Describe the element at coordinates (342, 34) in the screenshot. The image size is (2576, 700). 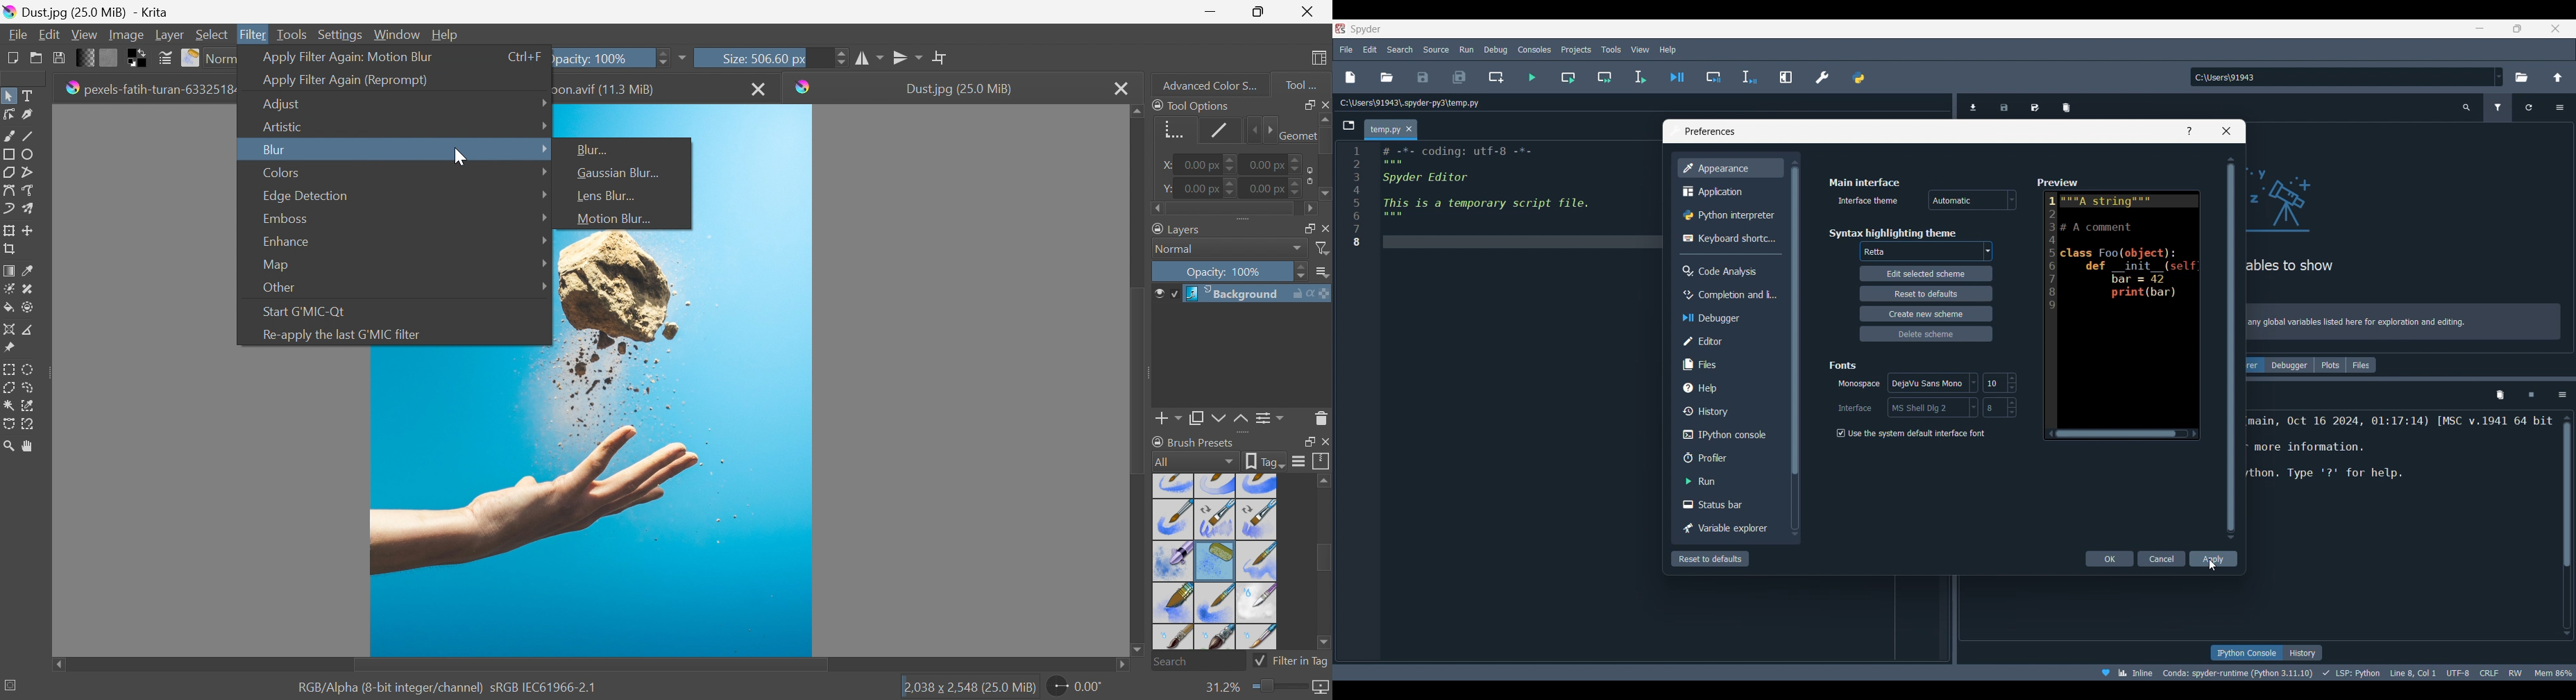
I see `Settings` at that location.